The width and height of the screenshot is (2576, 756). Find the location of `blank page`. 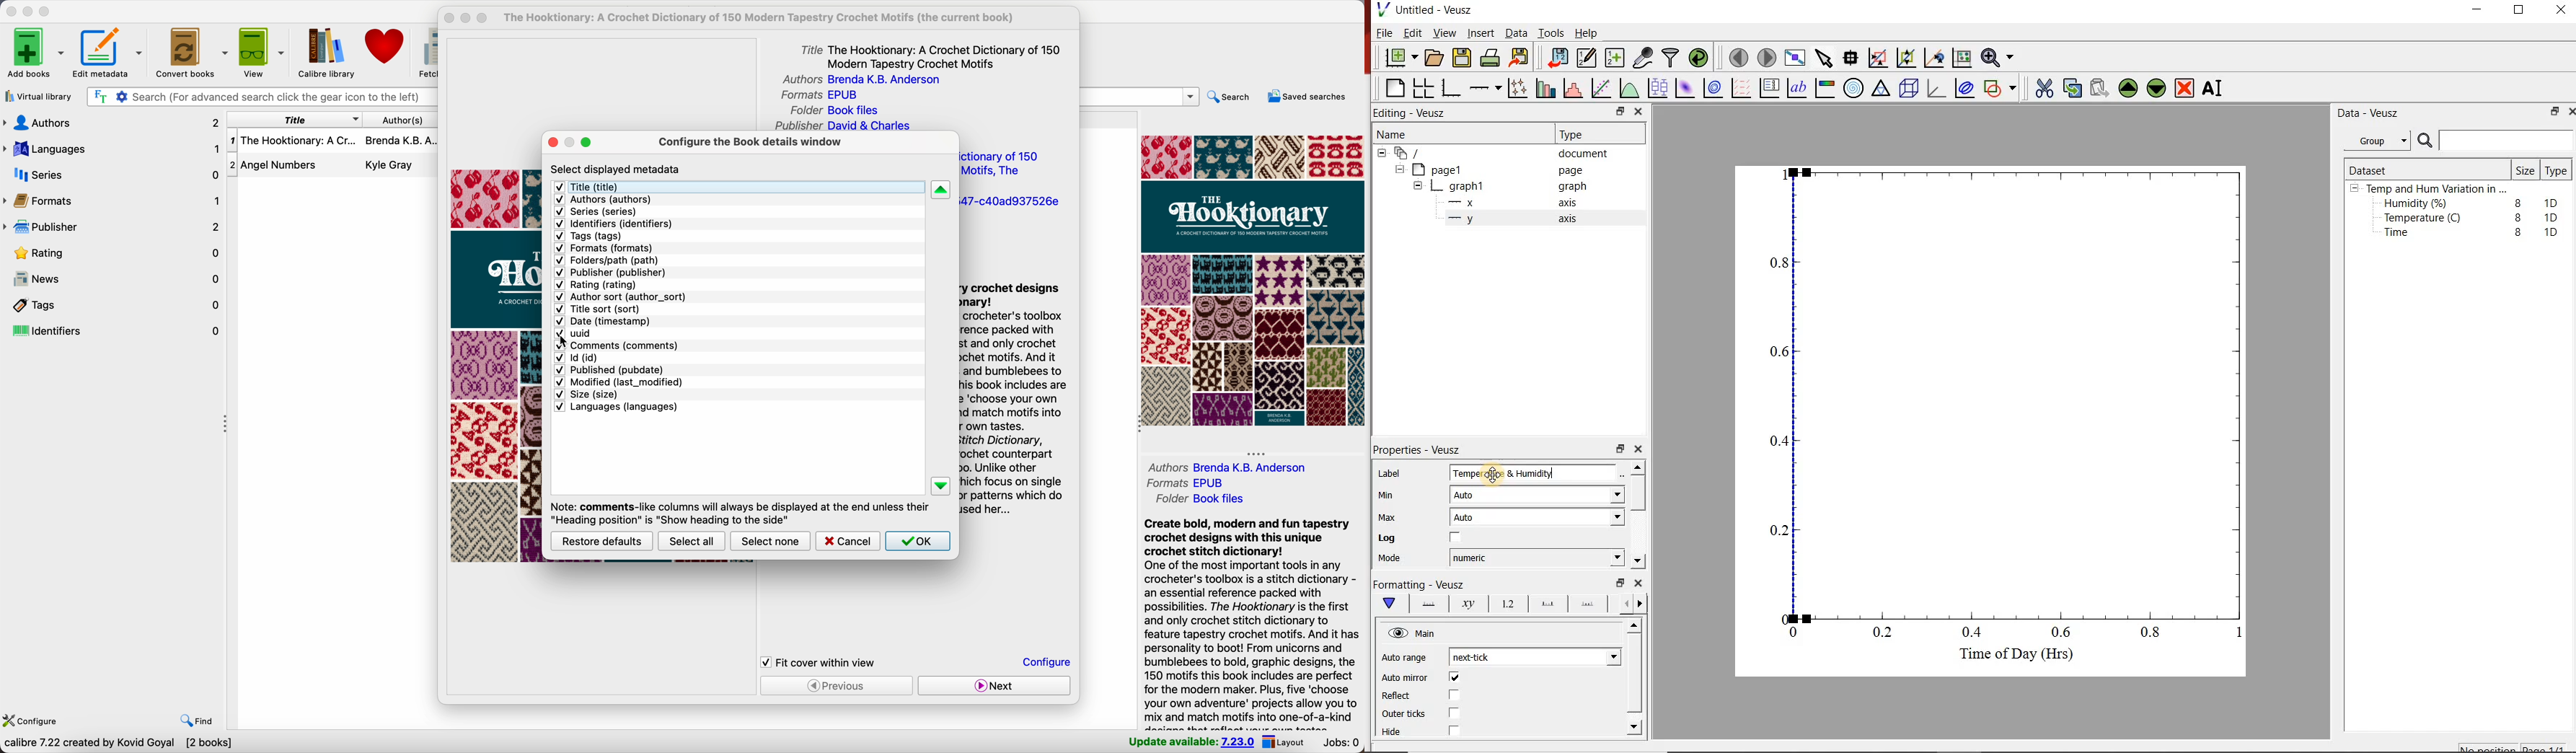

blank page is located at coordinates (1393, 87).